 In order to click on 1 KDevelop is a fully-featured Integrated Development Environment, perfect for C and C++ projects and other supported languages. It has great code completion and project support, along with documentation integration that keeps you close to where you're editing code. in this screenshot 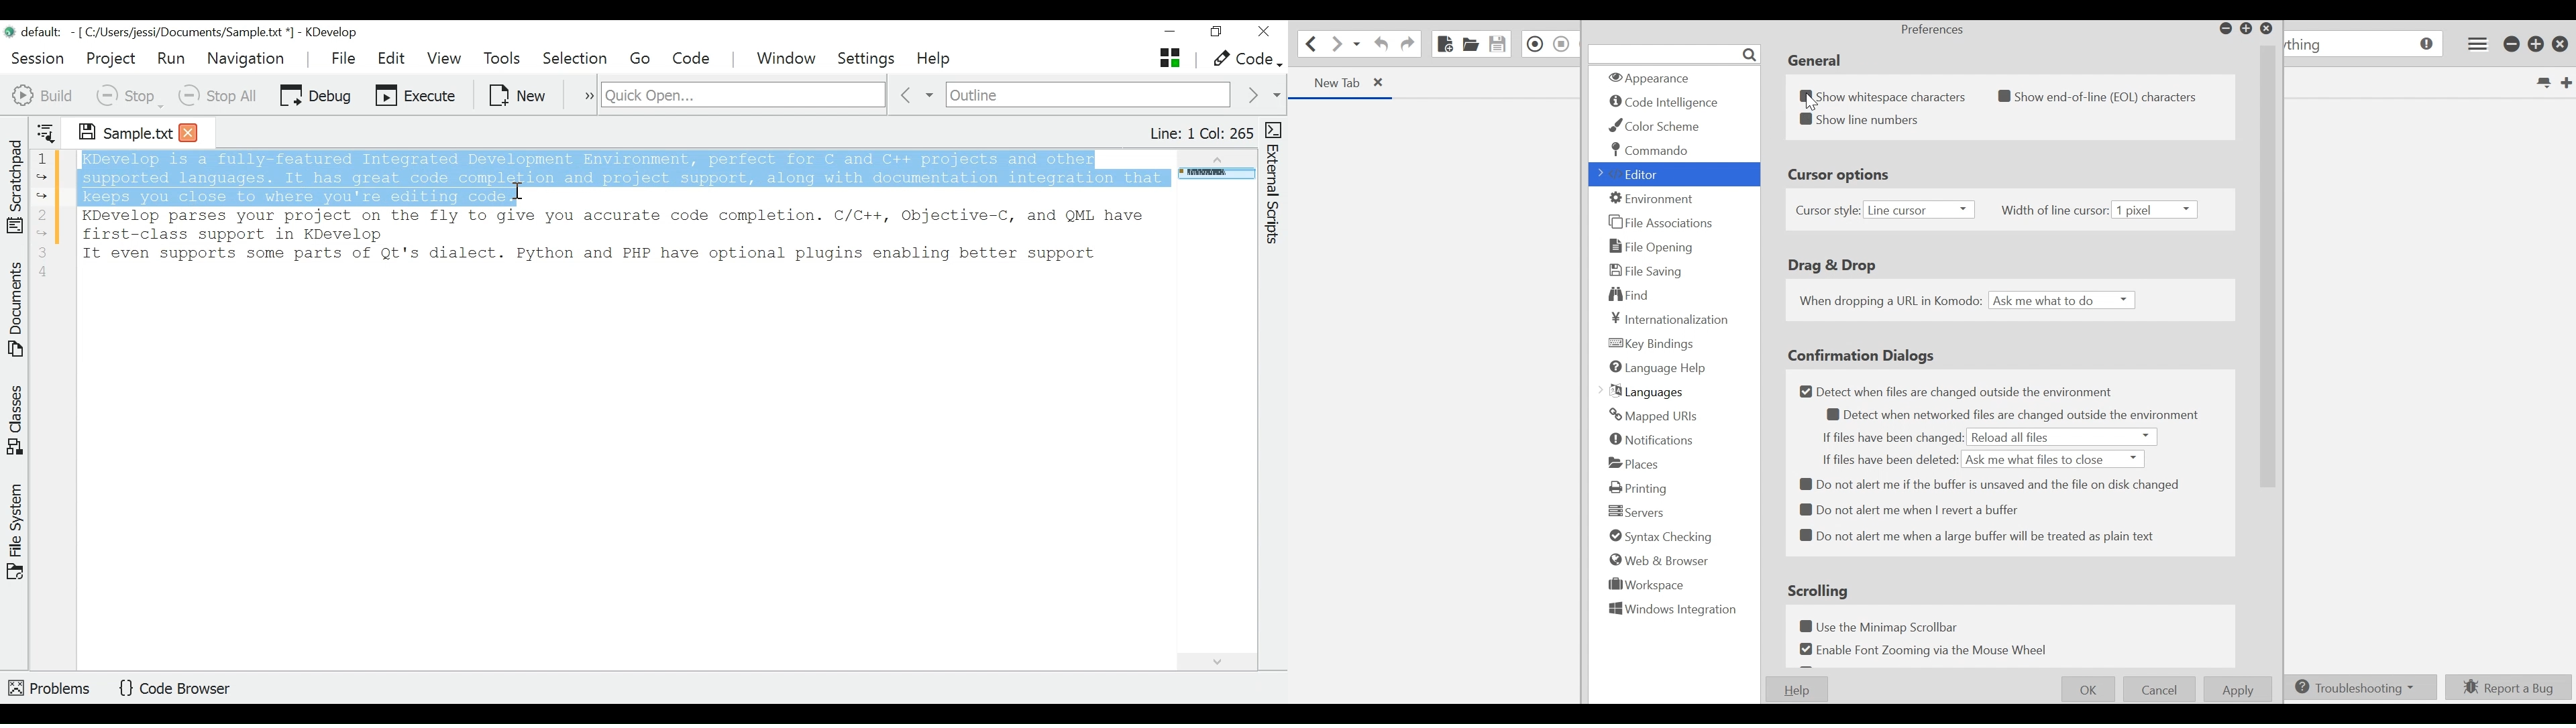, I will do `click(600, 177)`.